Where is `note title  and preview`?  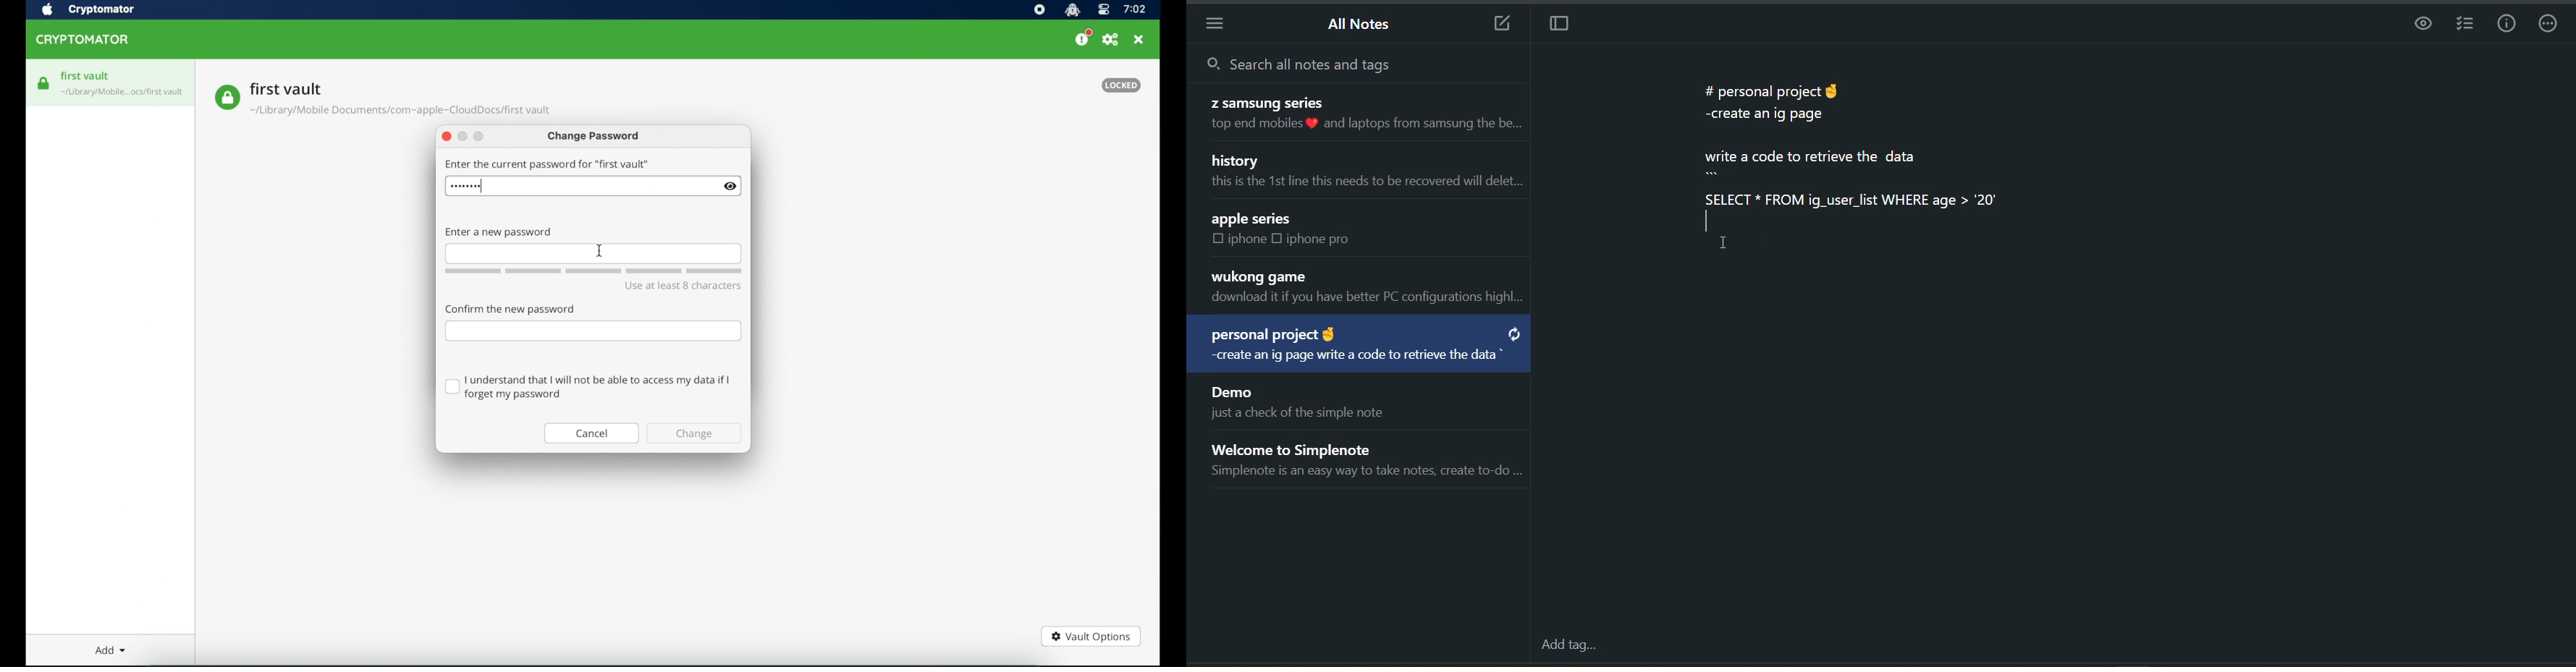 note title  and preview is located at coordinates (1356, 115).